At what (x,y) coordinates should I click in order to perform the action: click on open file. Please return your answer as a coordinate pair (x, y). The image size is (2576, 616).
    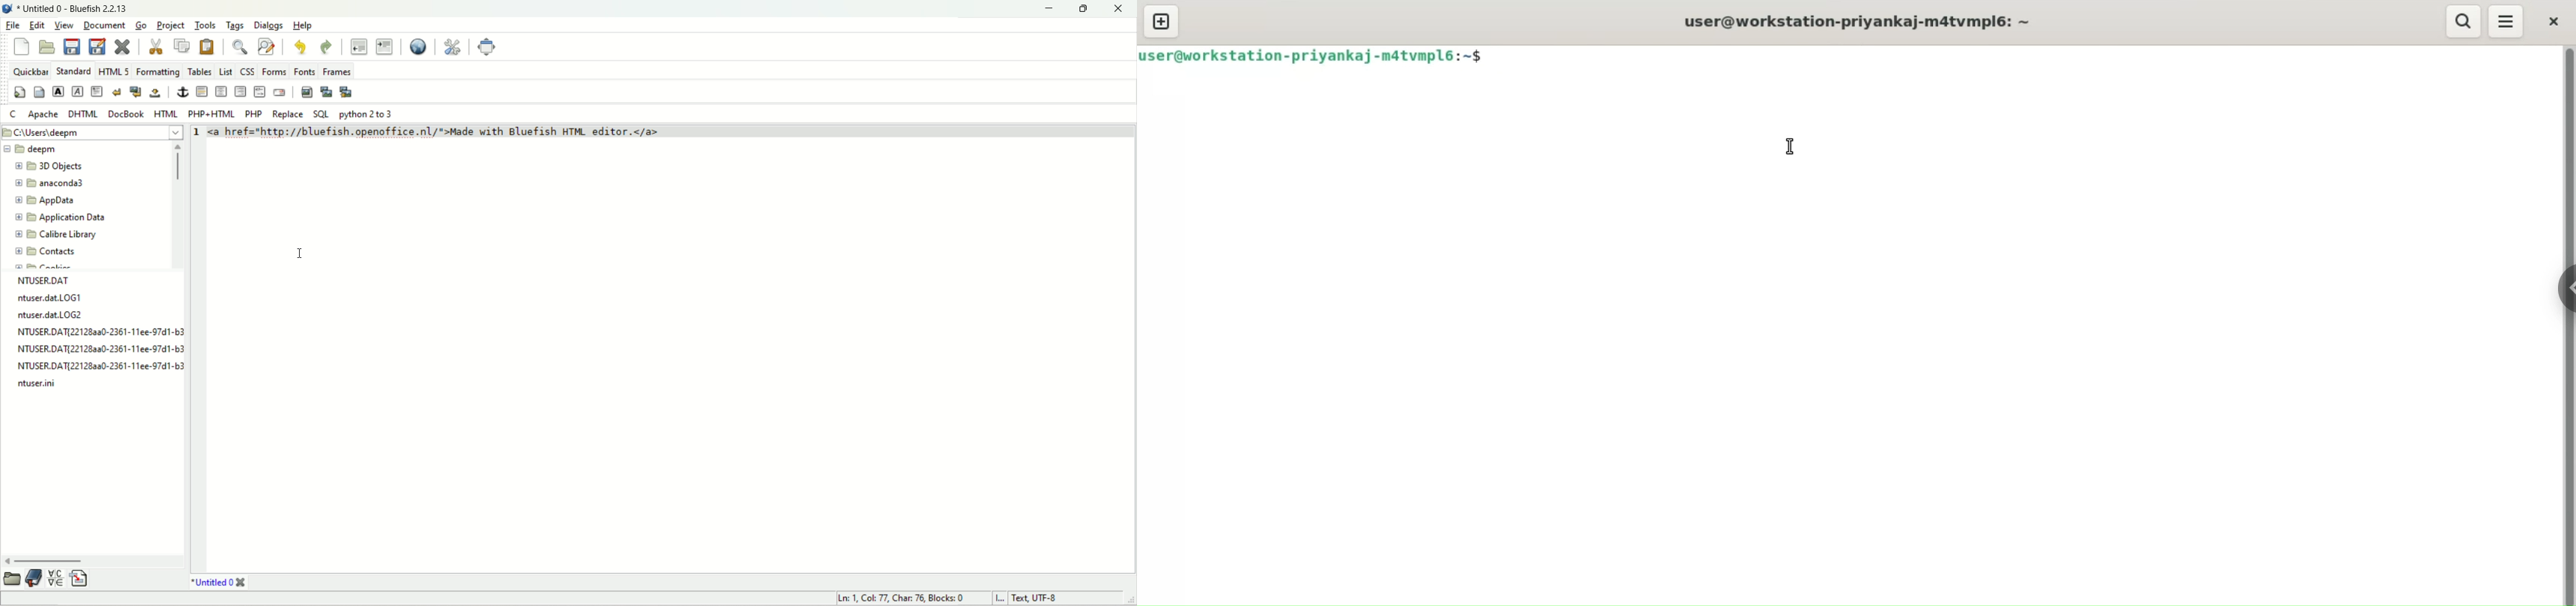
    Looking at the image, I should click on (50, 46).